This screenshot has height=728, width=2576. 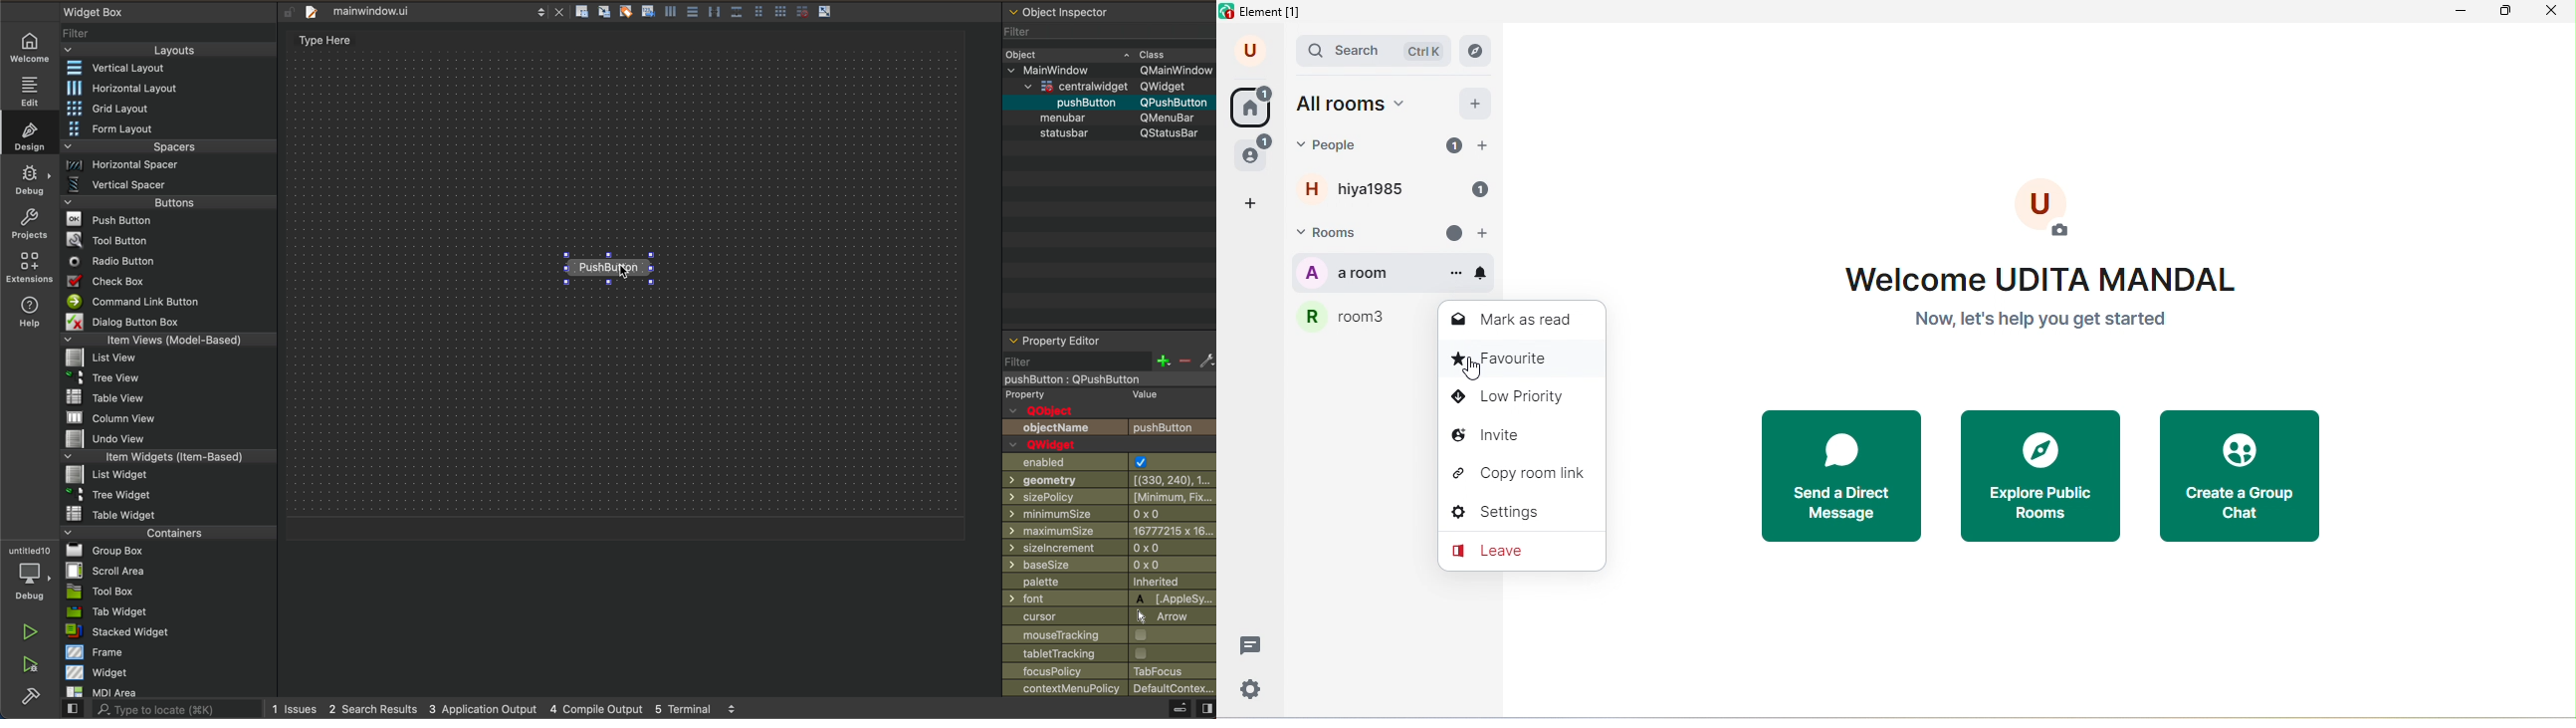 What do you see at coordinates (168, 263) in the screenshot?
I see `radio button` at bounding box center [168, 263].